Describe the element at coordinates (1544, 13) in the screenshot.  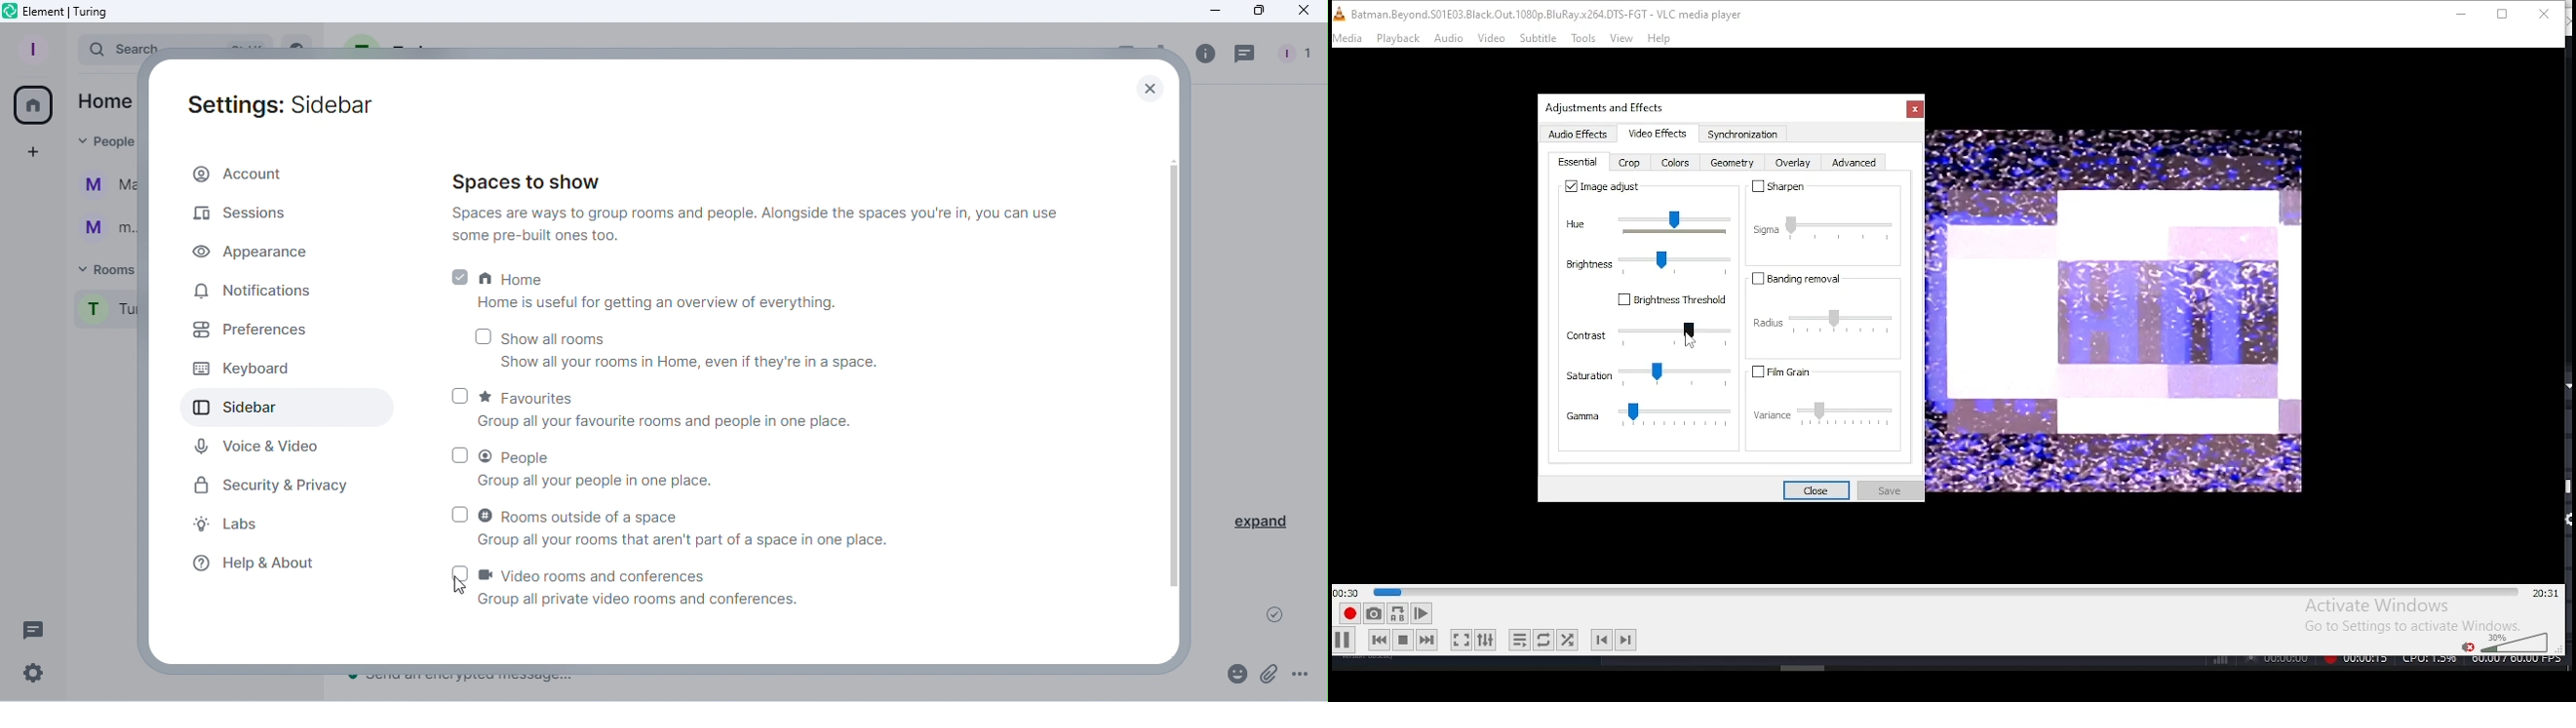
I see `icon and filename` at that location.